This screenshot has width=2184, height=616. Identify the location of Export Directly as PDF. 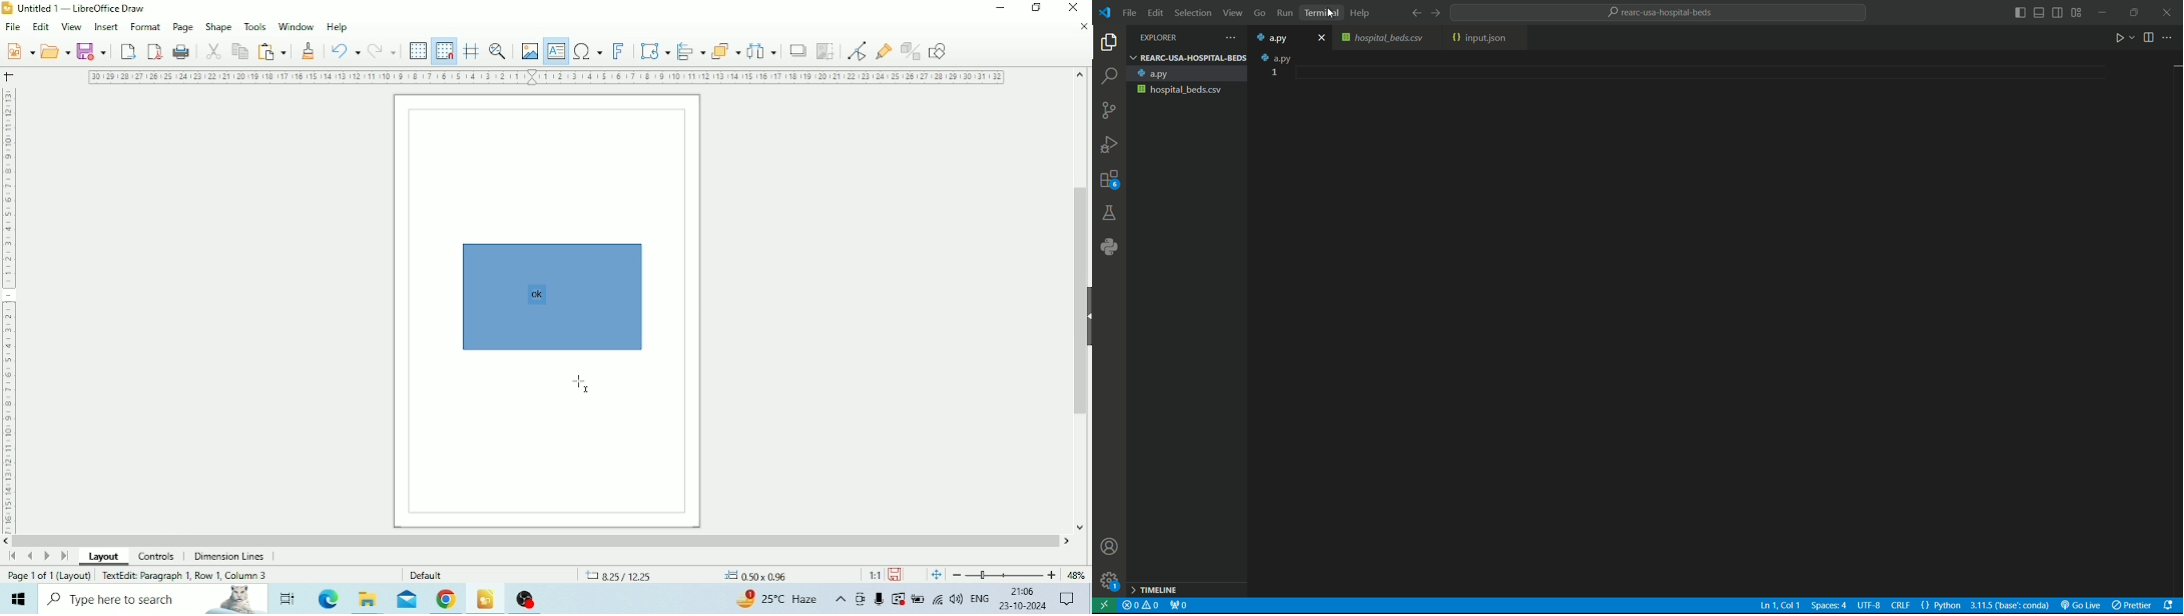
(155, 52).